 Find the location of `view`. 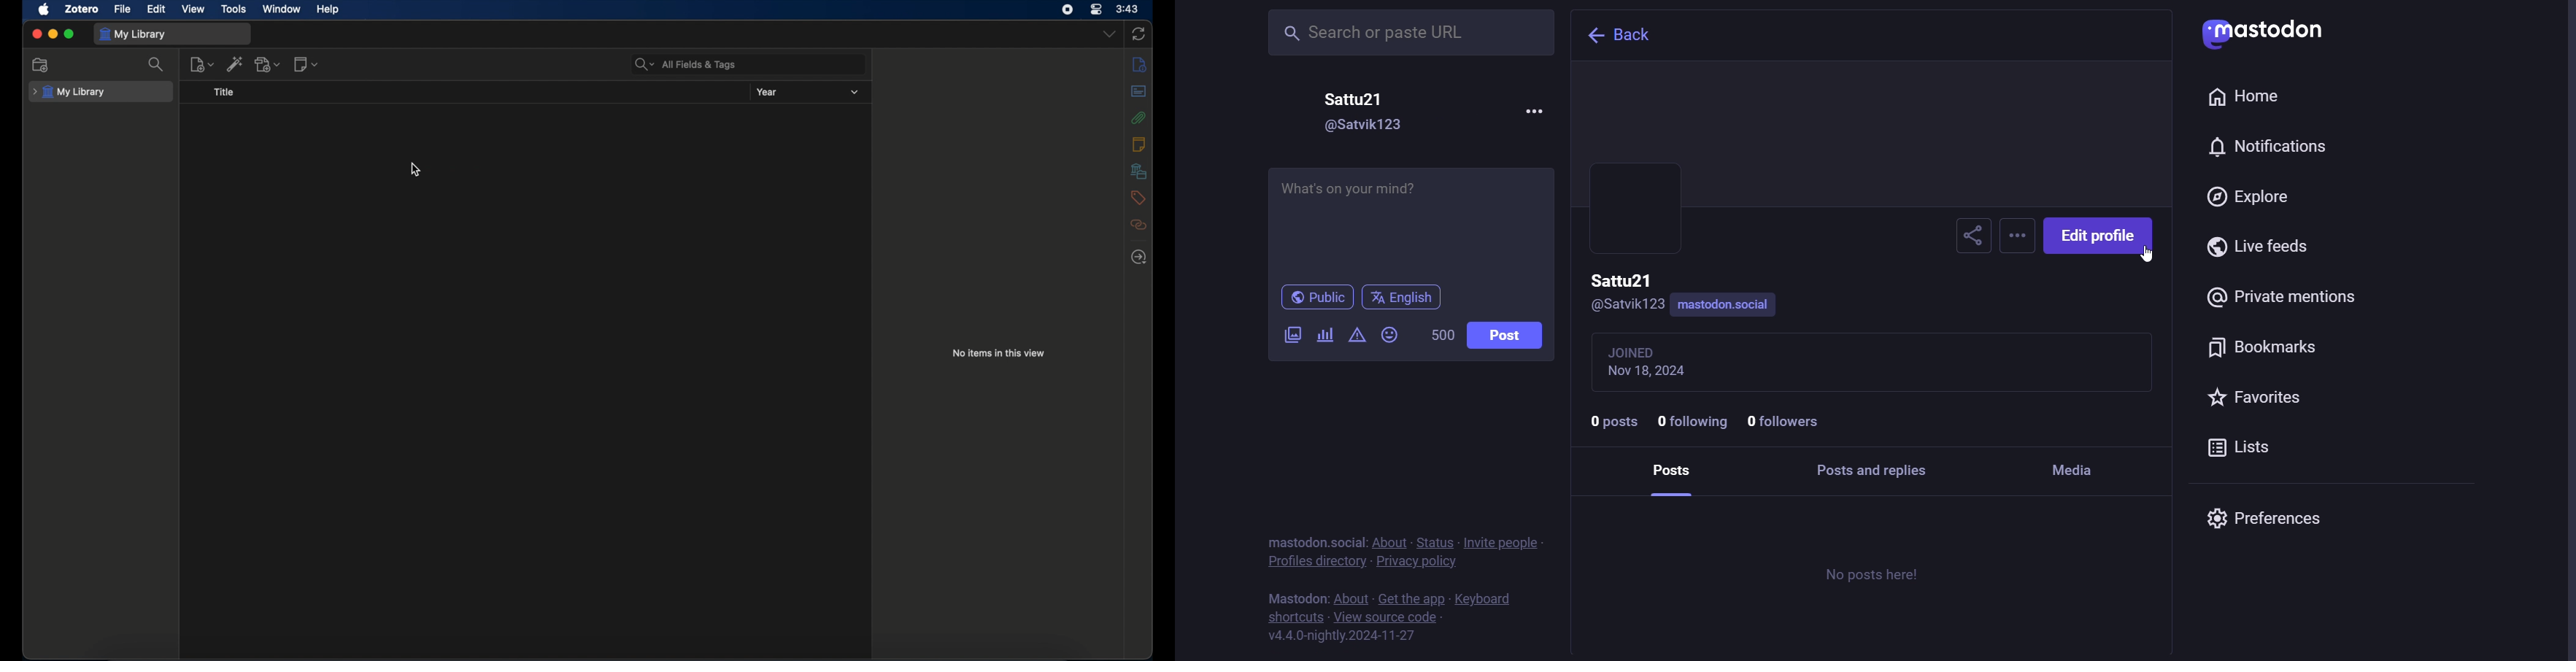

view is located at coordinates (192, 9).